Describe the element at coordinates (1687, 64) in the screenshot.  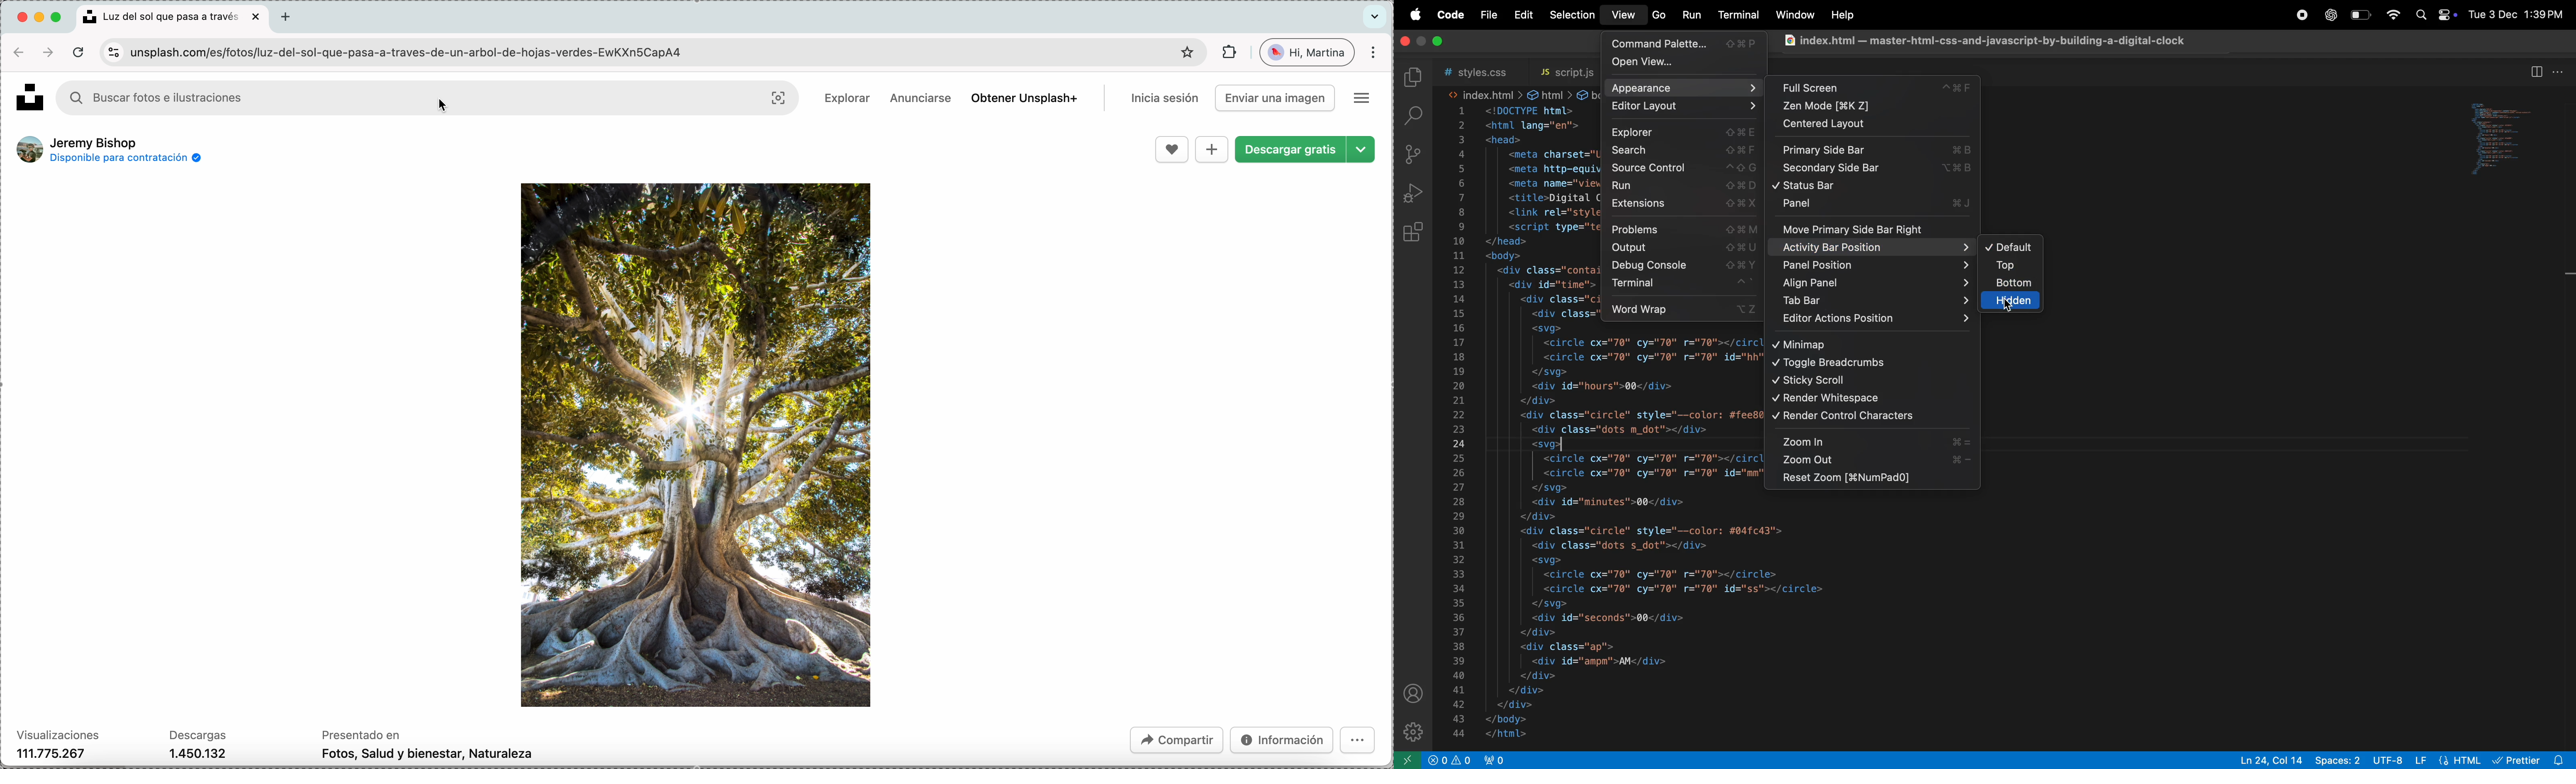
I see `open view` at that location.